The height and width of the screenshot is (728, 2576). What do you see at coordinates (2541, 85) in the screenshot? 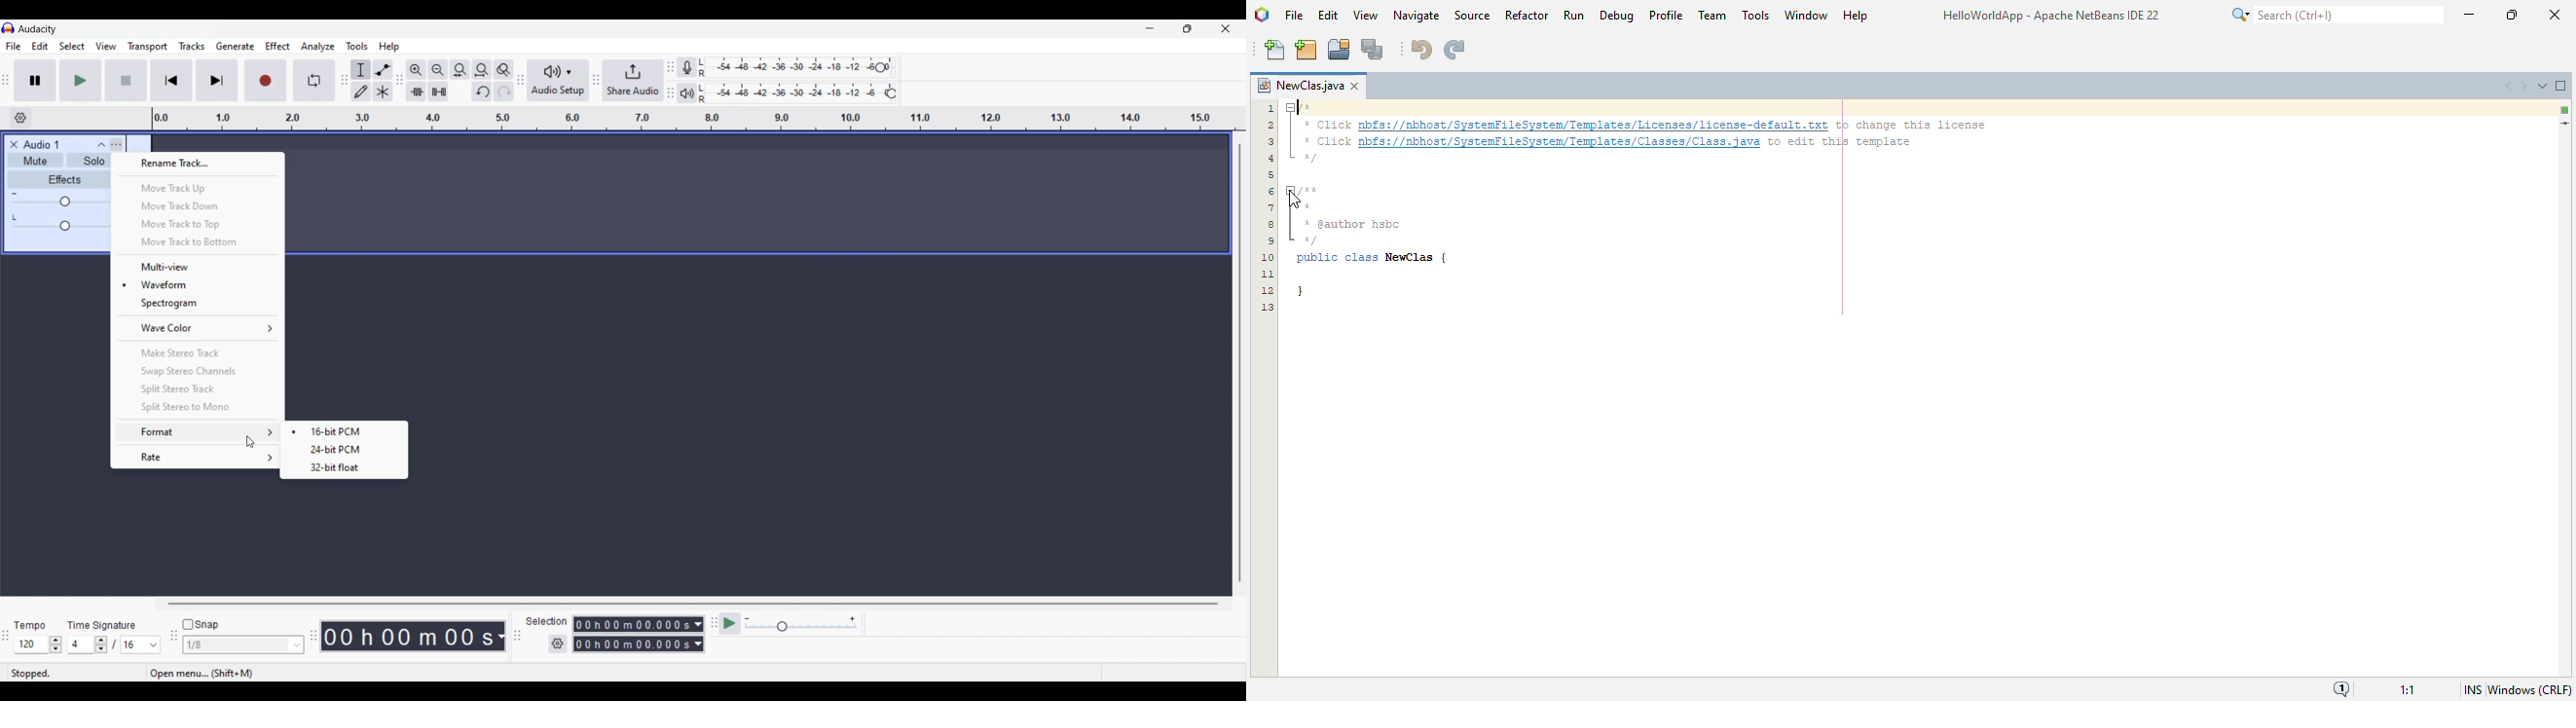
I see `show opened documents list` at bounding box center [2541, 85].